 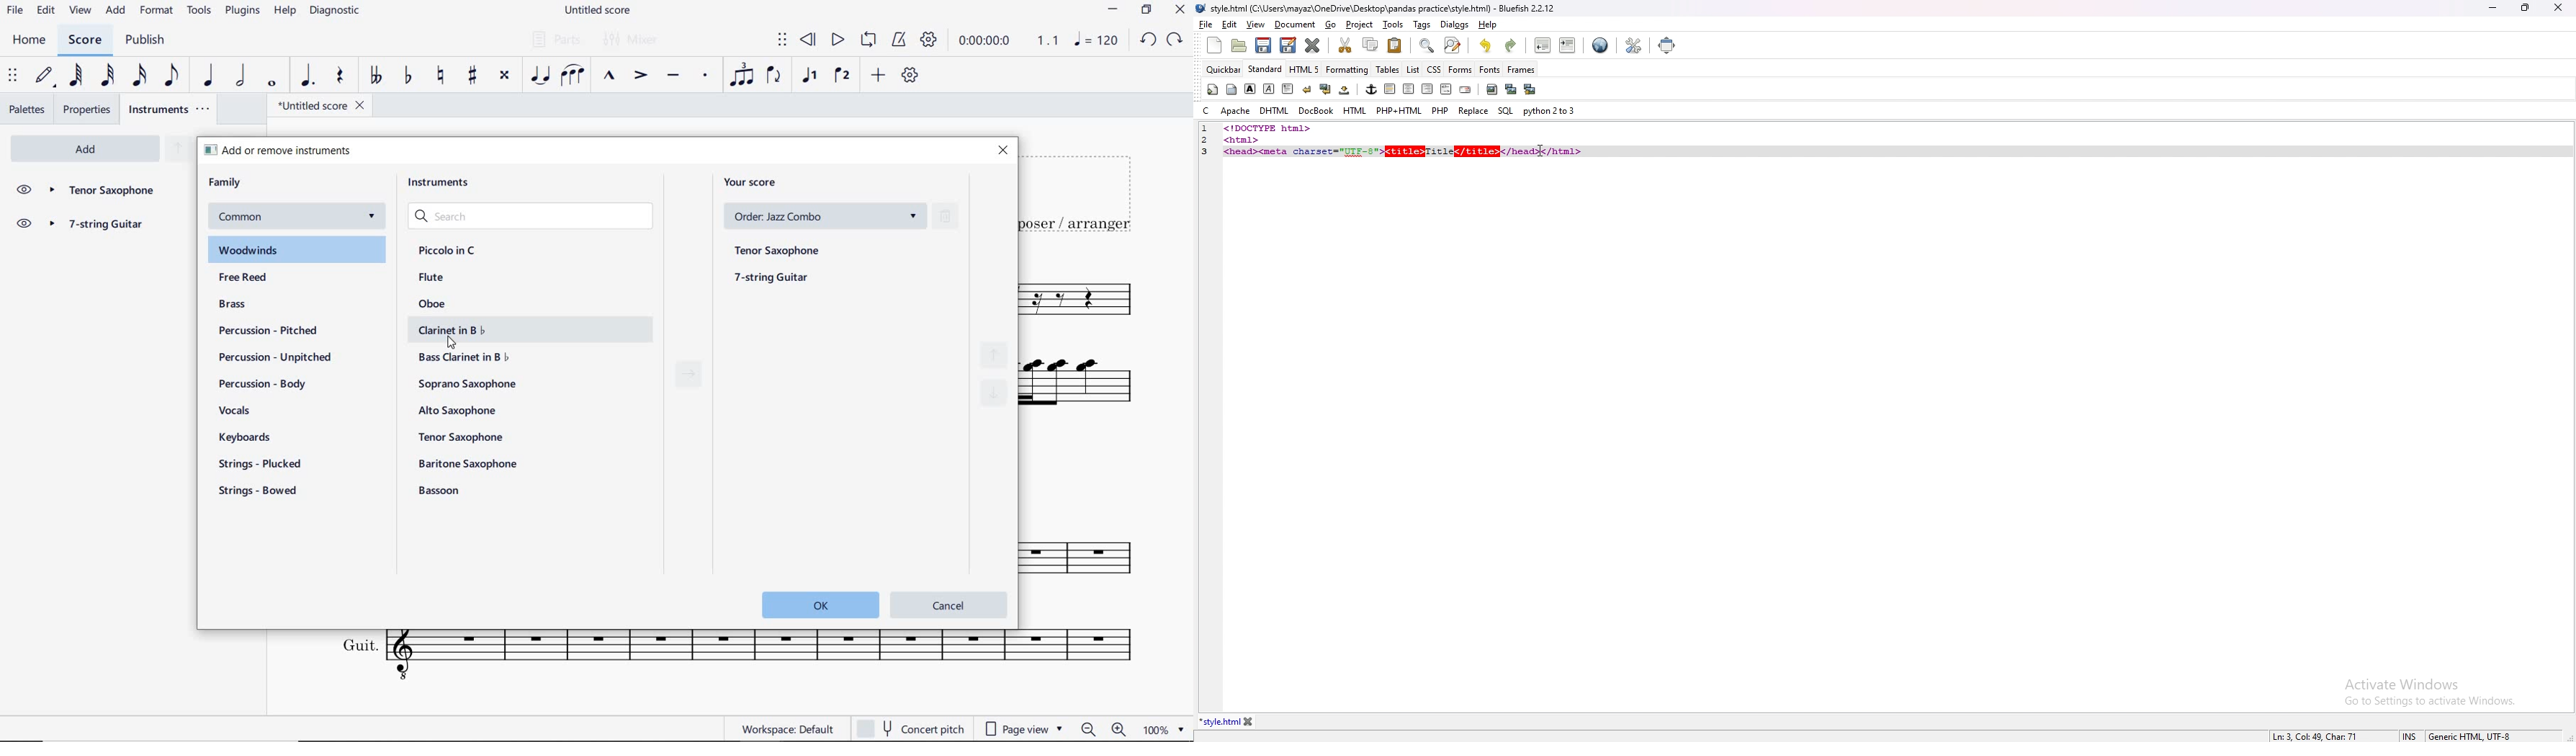 I want to click on tab, so click(x=1219, y=722).